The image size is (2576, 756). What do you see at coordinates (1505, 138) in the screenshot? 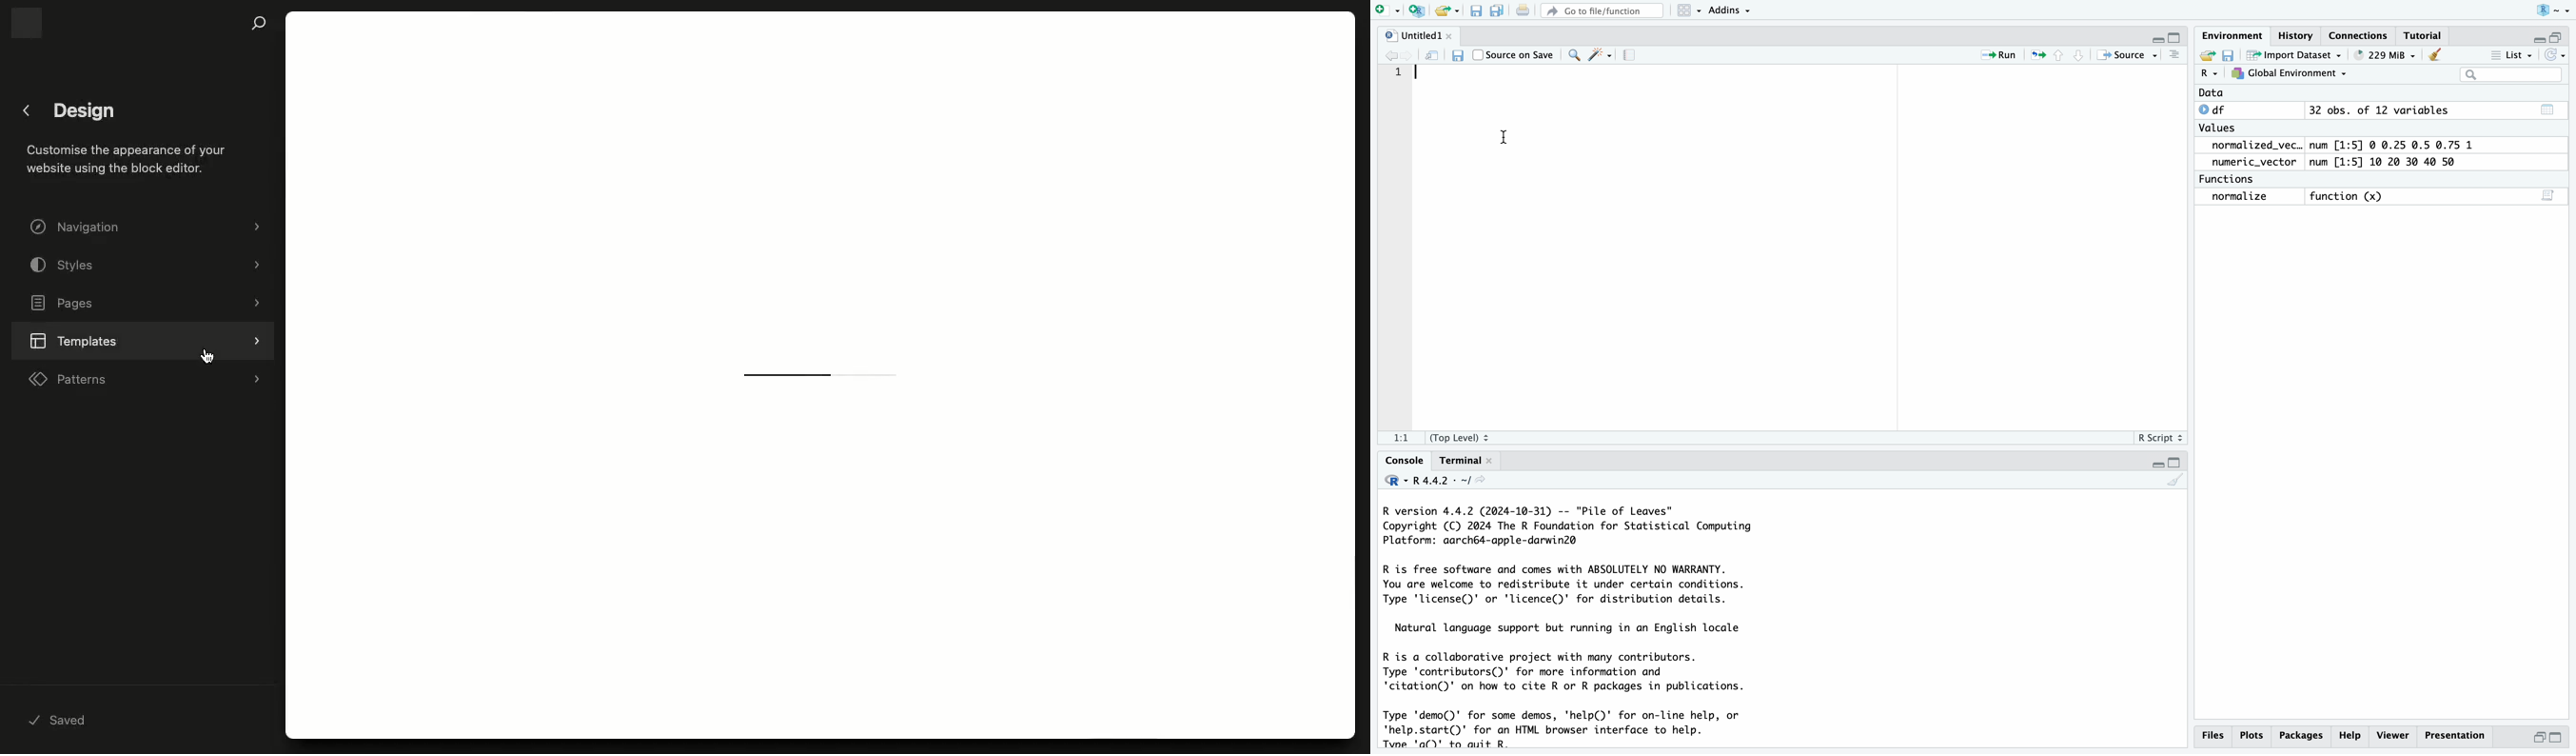
I see `cursor` at bounding box center [1505, 138].